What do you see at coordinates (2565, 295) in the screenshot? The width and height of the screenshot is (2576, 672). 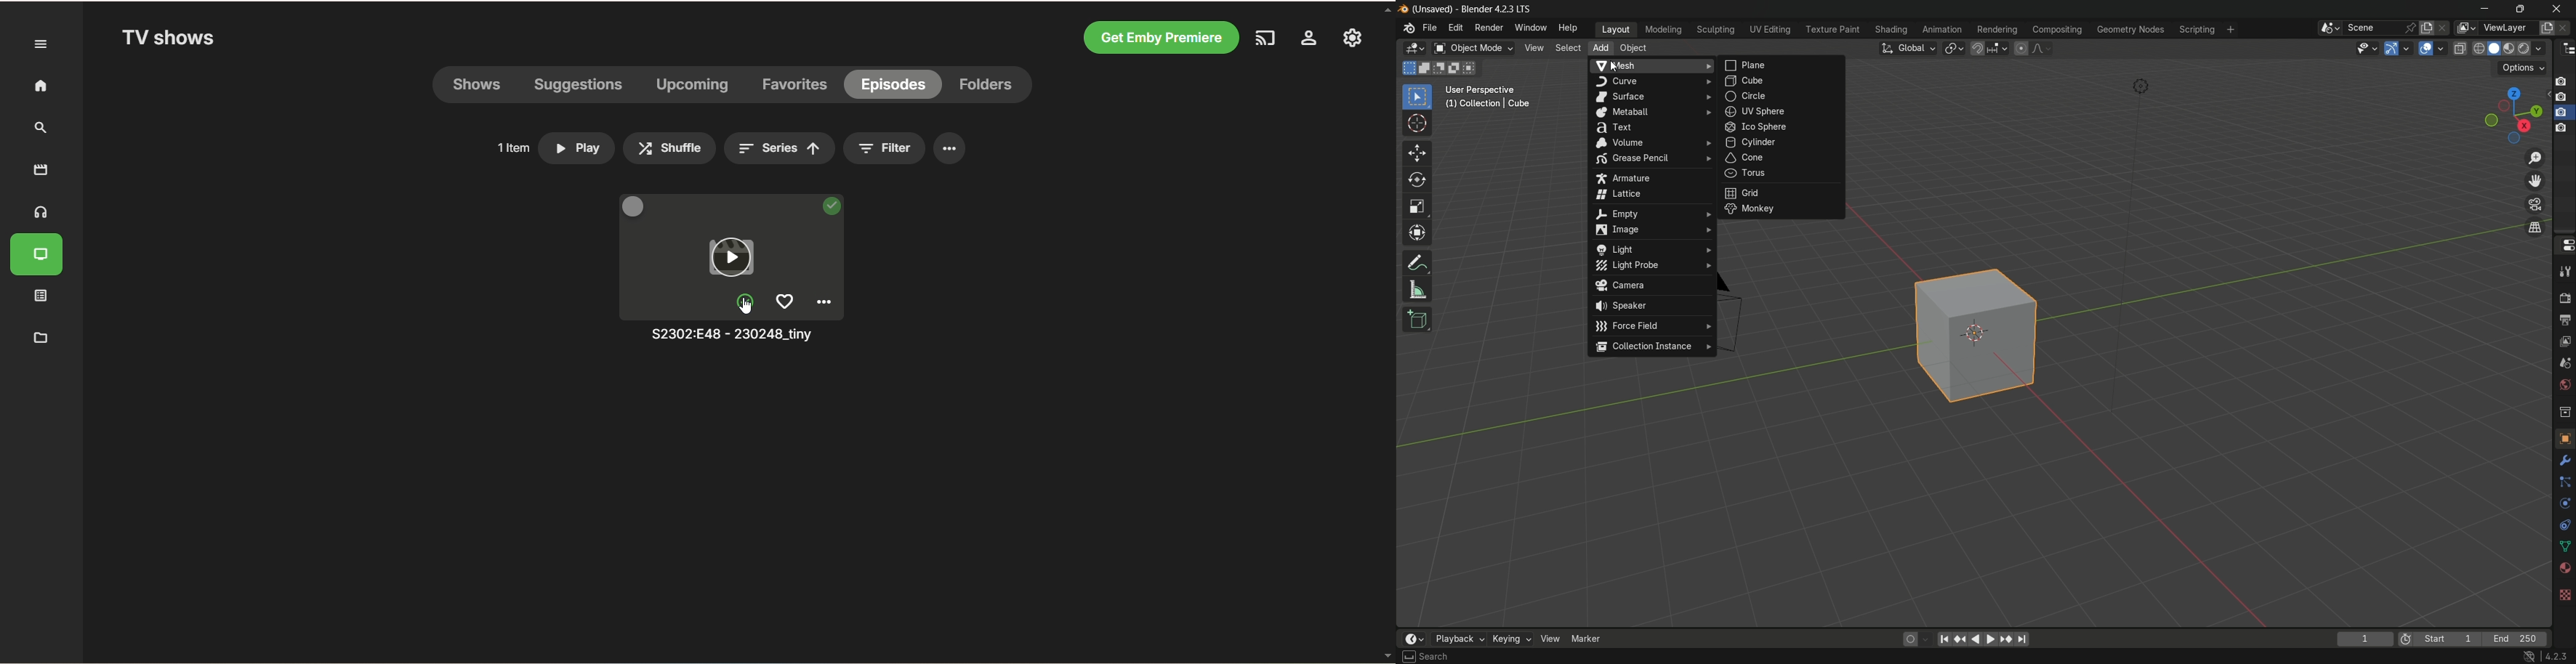 I see `render` at bounding box center [2565, 295].